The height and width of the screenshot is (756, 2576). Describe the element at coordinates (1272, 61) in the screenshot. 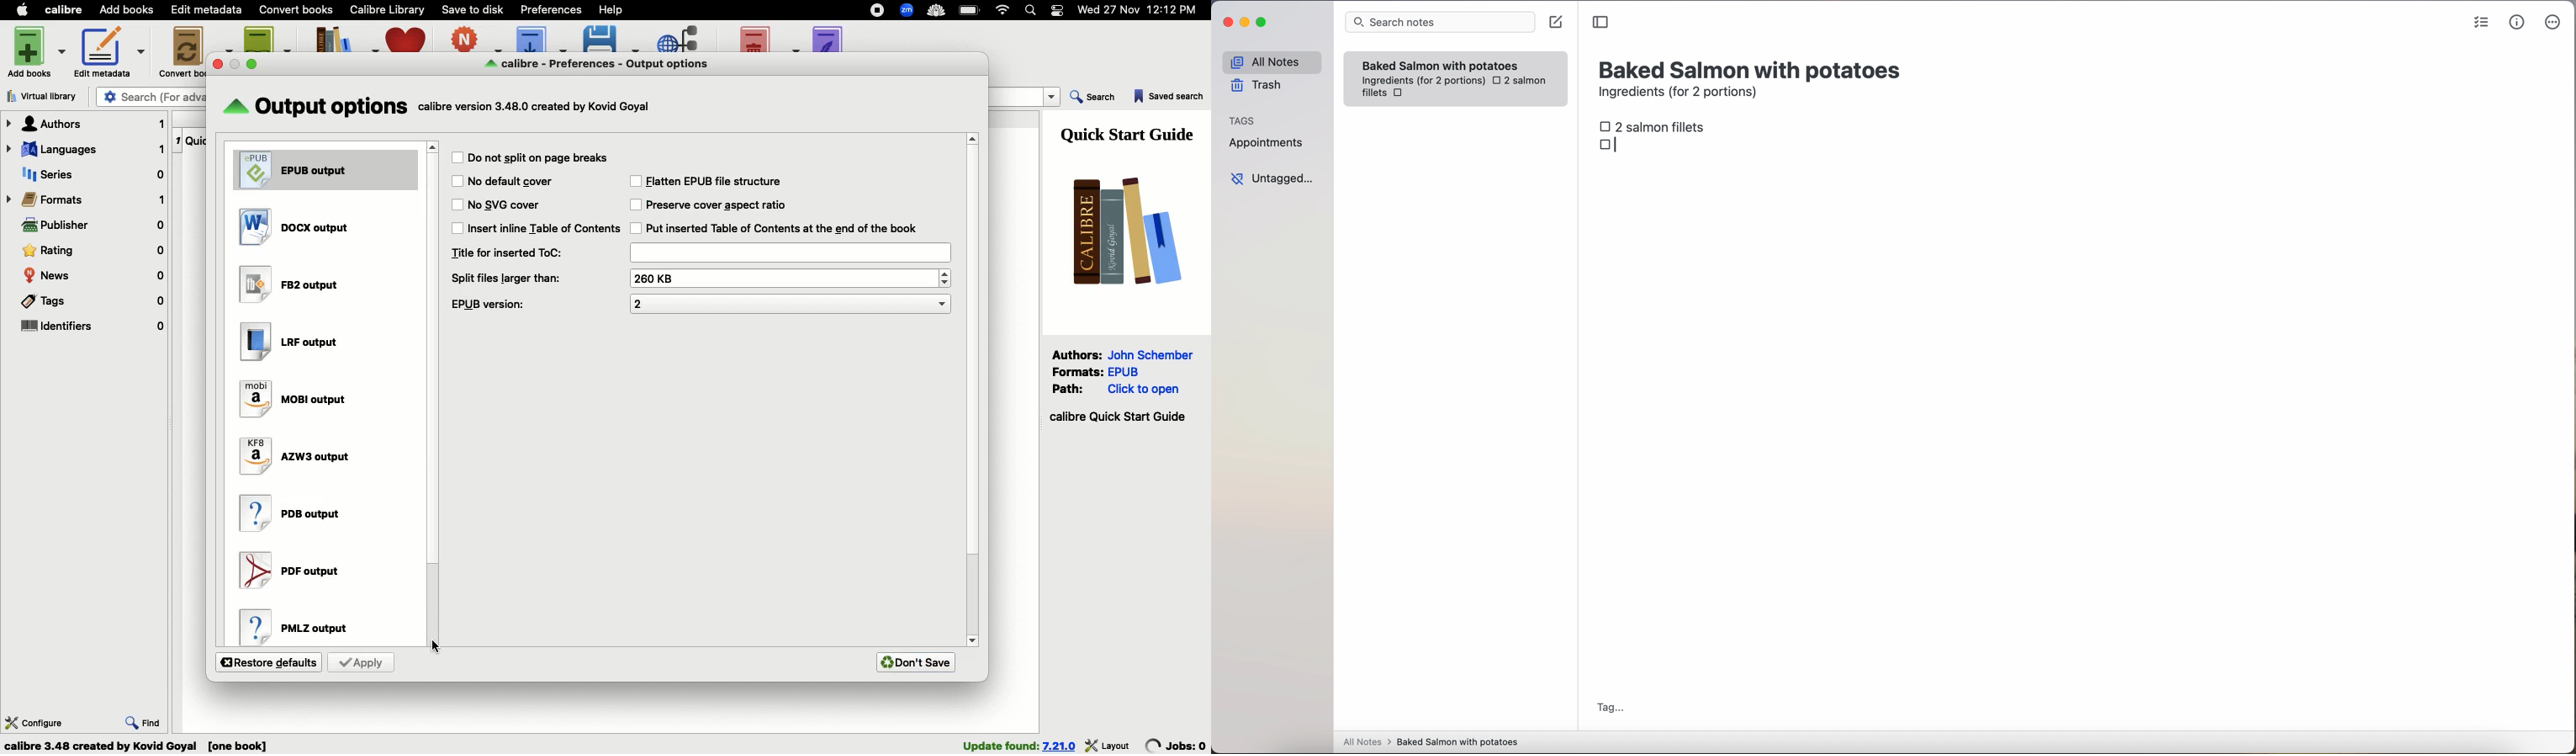

I see `all notes` at that location.